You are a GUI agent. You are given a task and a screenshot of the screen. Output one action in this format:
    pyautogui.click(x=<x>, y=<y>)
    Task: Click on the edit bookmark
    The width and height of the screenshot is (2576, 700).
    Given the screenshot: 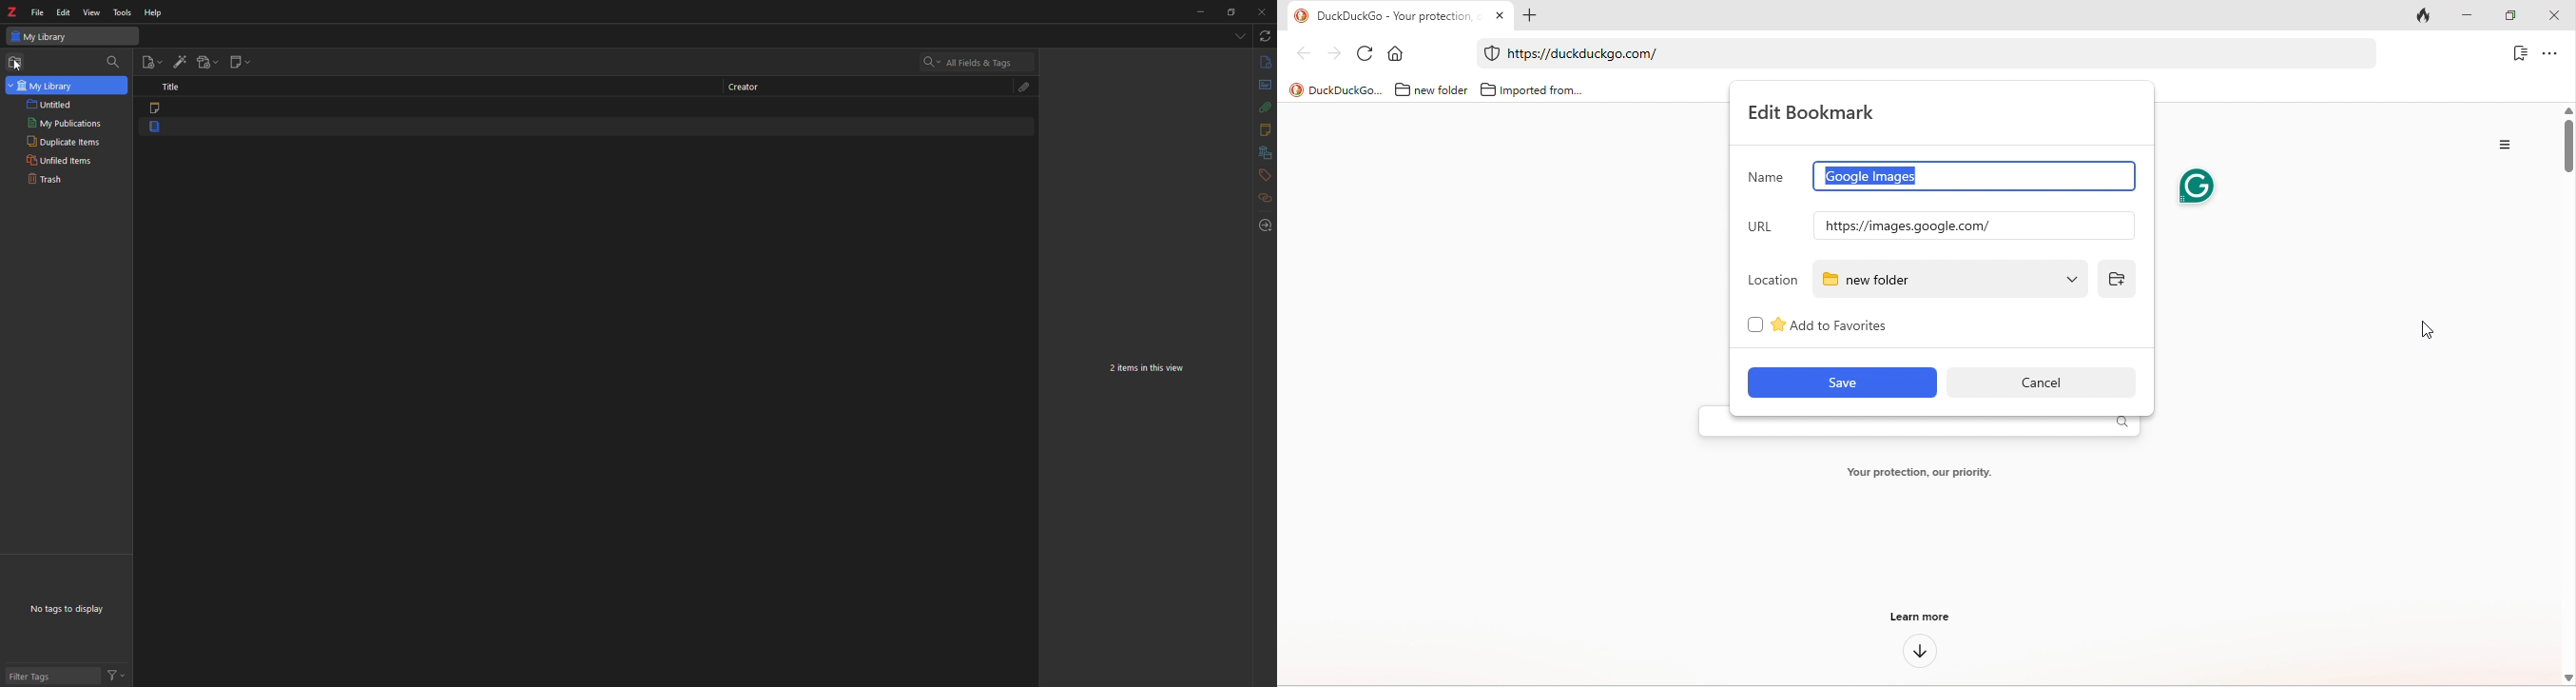 What is the action you would take?
    pyautogui.click(x=1810, y=112)
    